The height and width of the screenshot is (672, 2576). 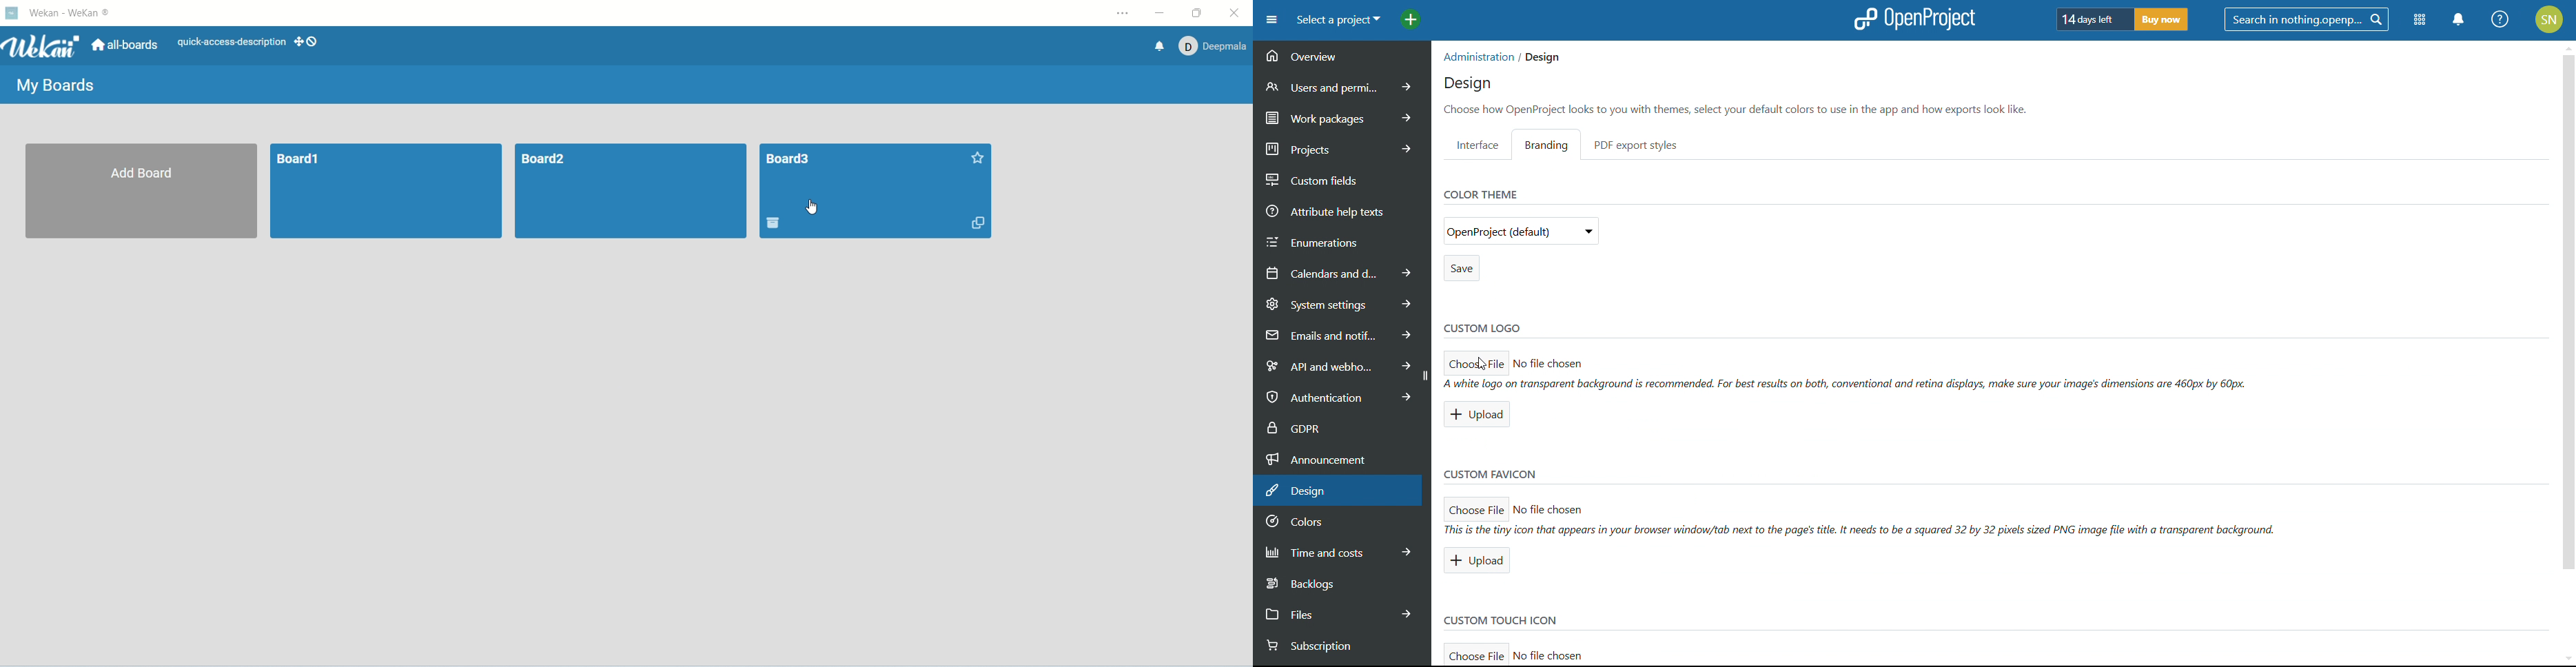 I want to click on design, so click(x=1468, y=84).